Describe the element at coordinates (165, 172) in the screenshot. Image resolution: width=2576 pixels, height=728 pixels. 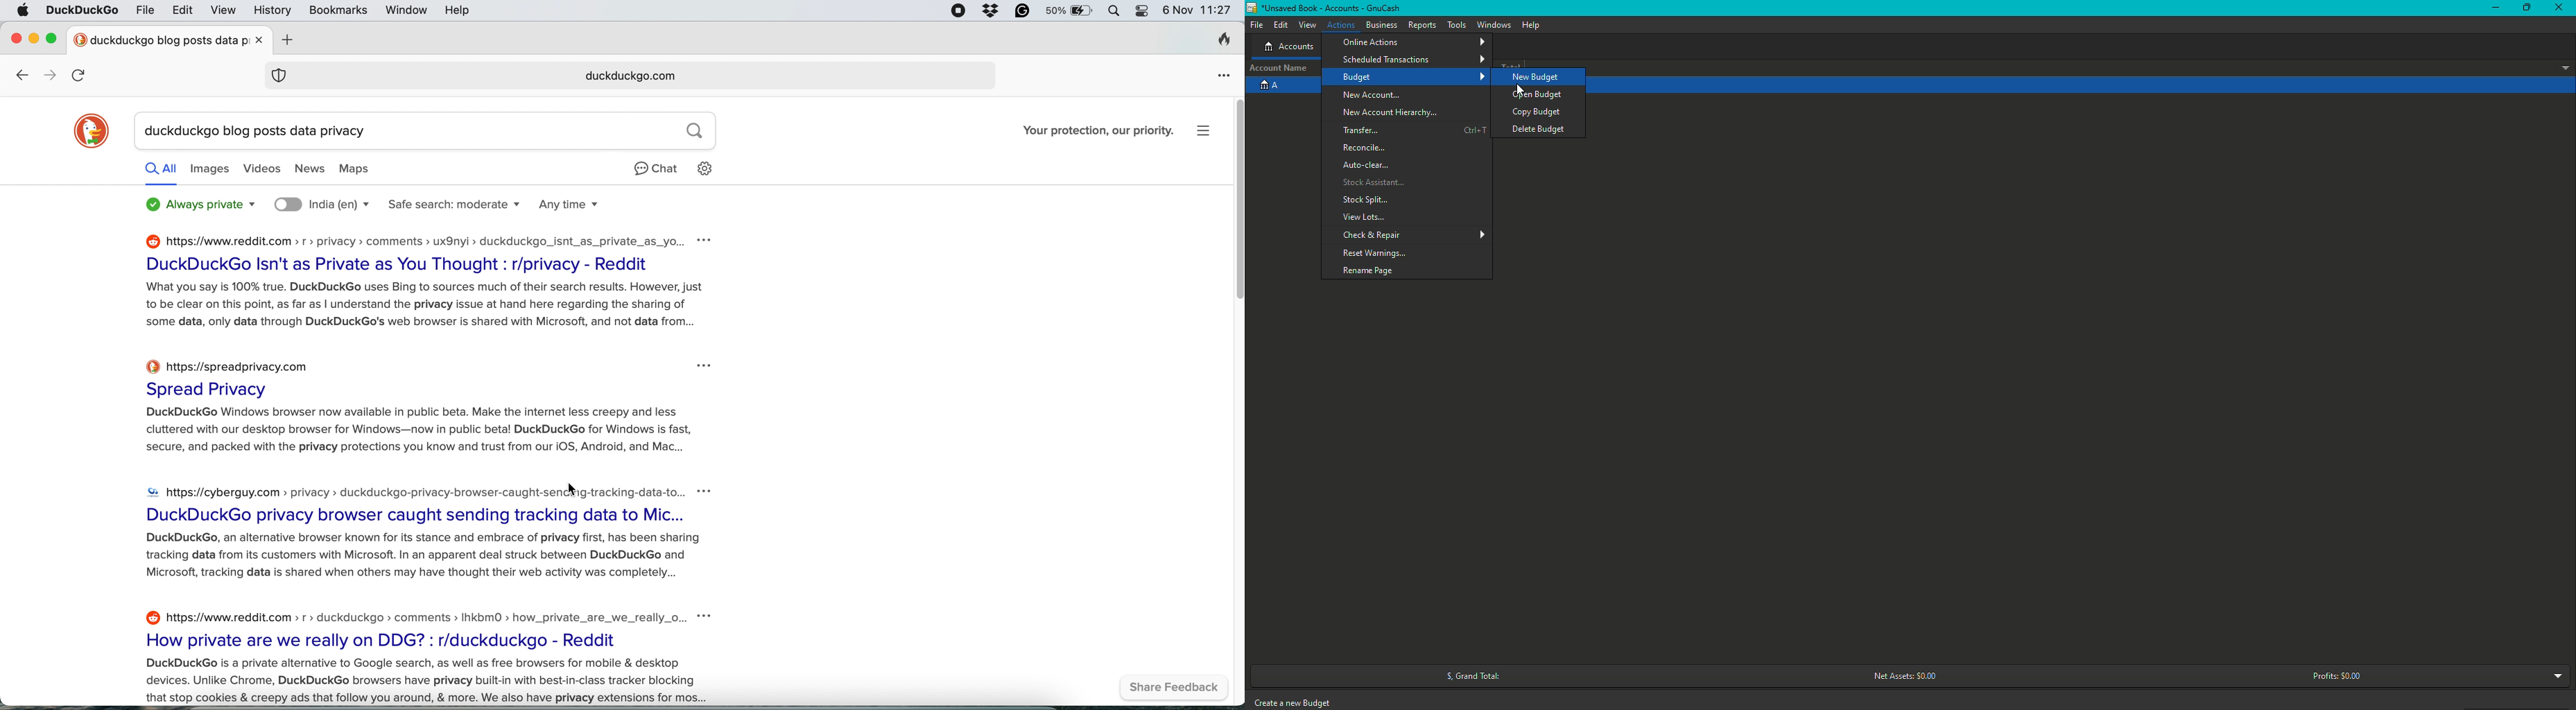
I see `all` at that location.